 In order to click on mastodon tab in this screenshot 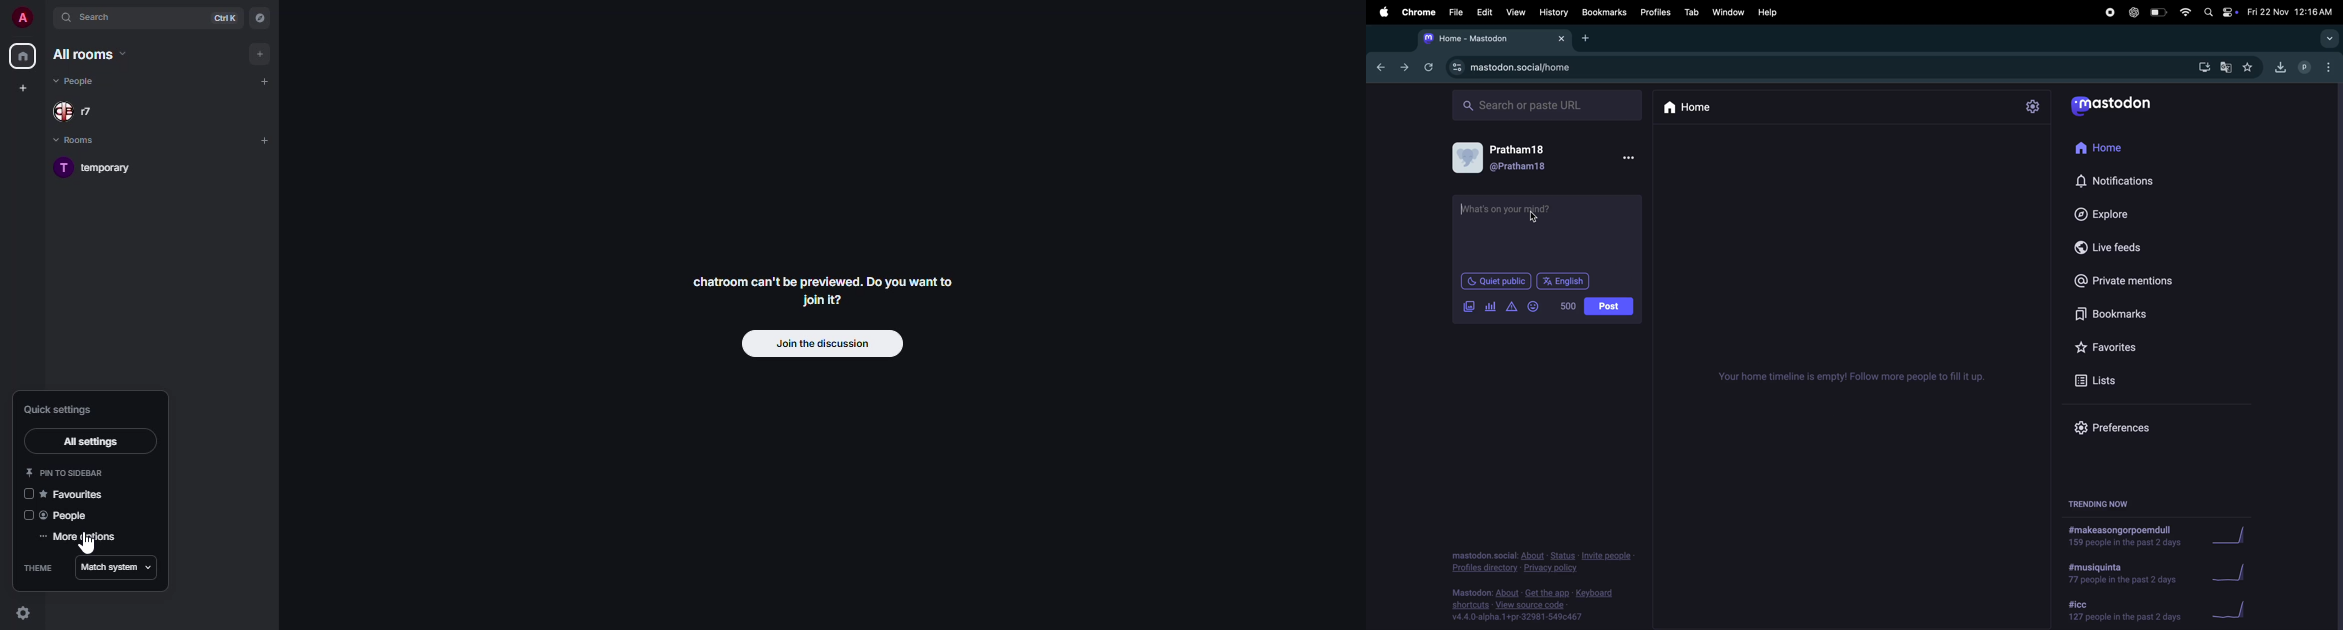, I will do `click(1495, 41)`.